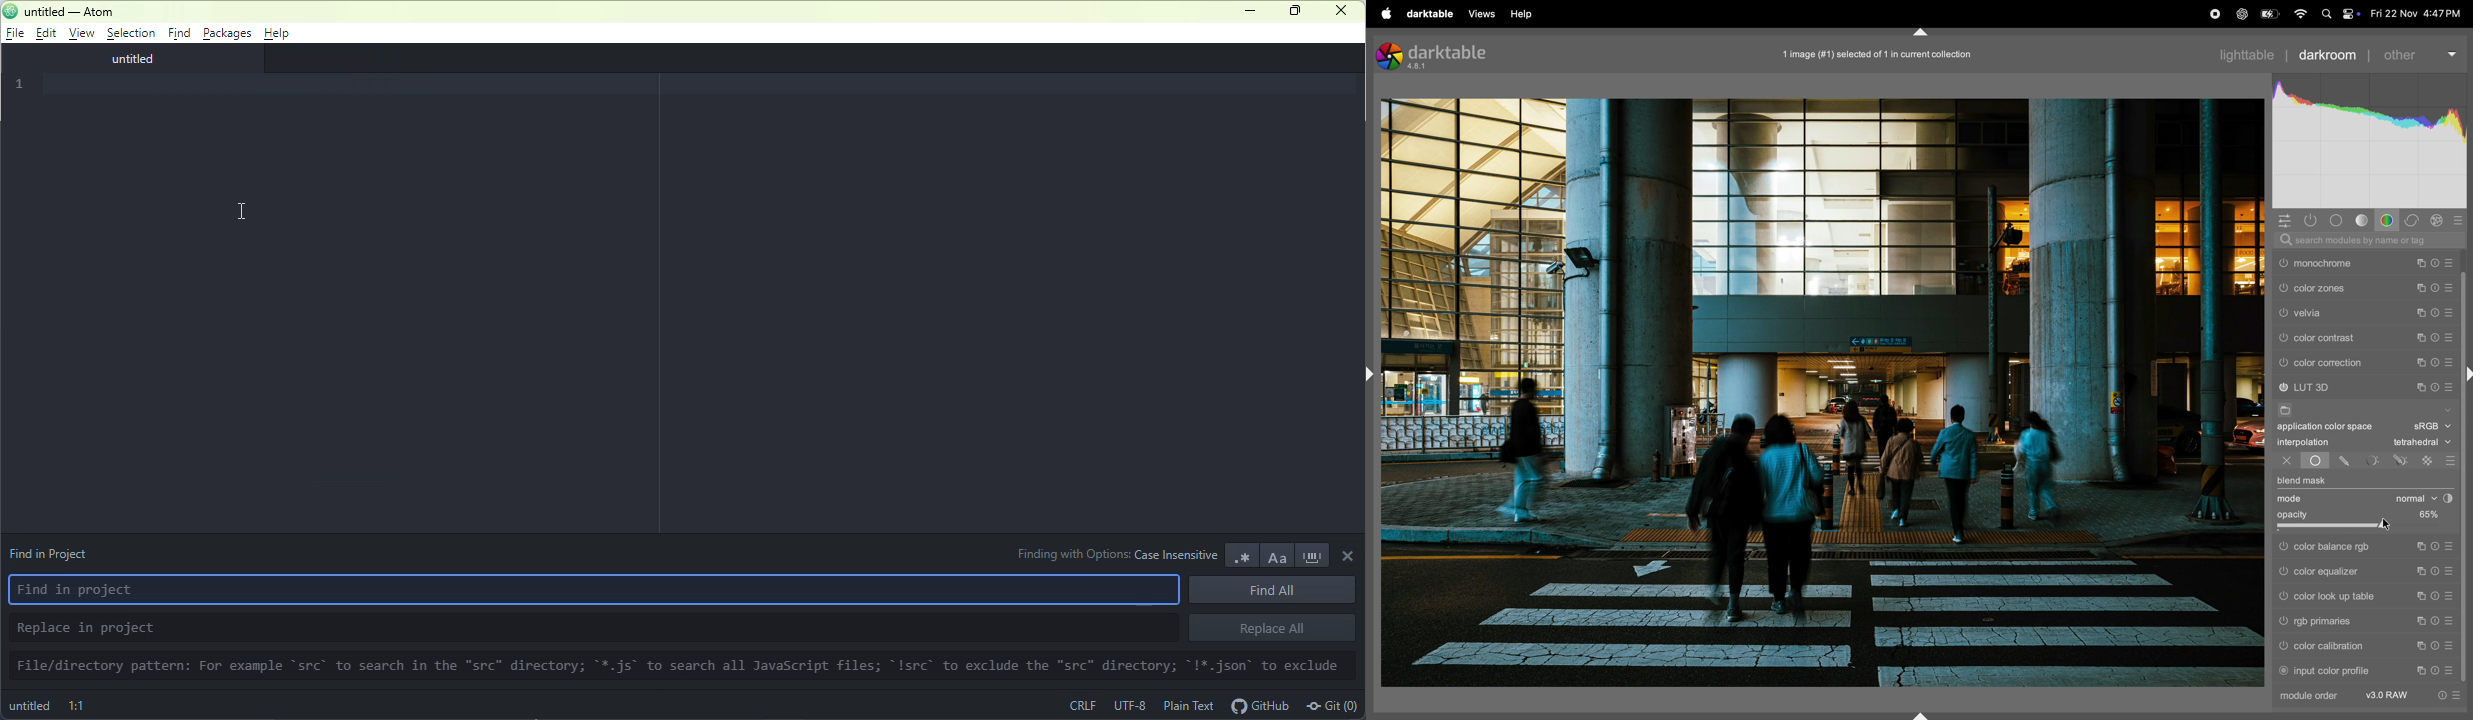 This screenshot has width=2492, height=728. I want to click on shift+ctrl+t, so click(1919, 31).